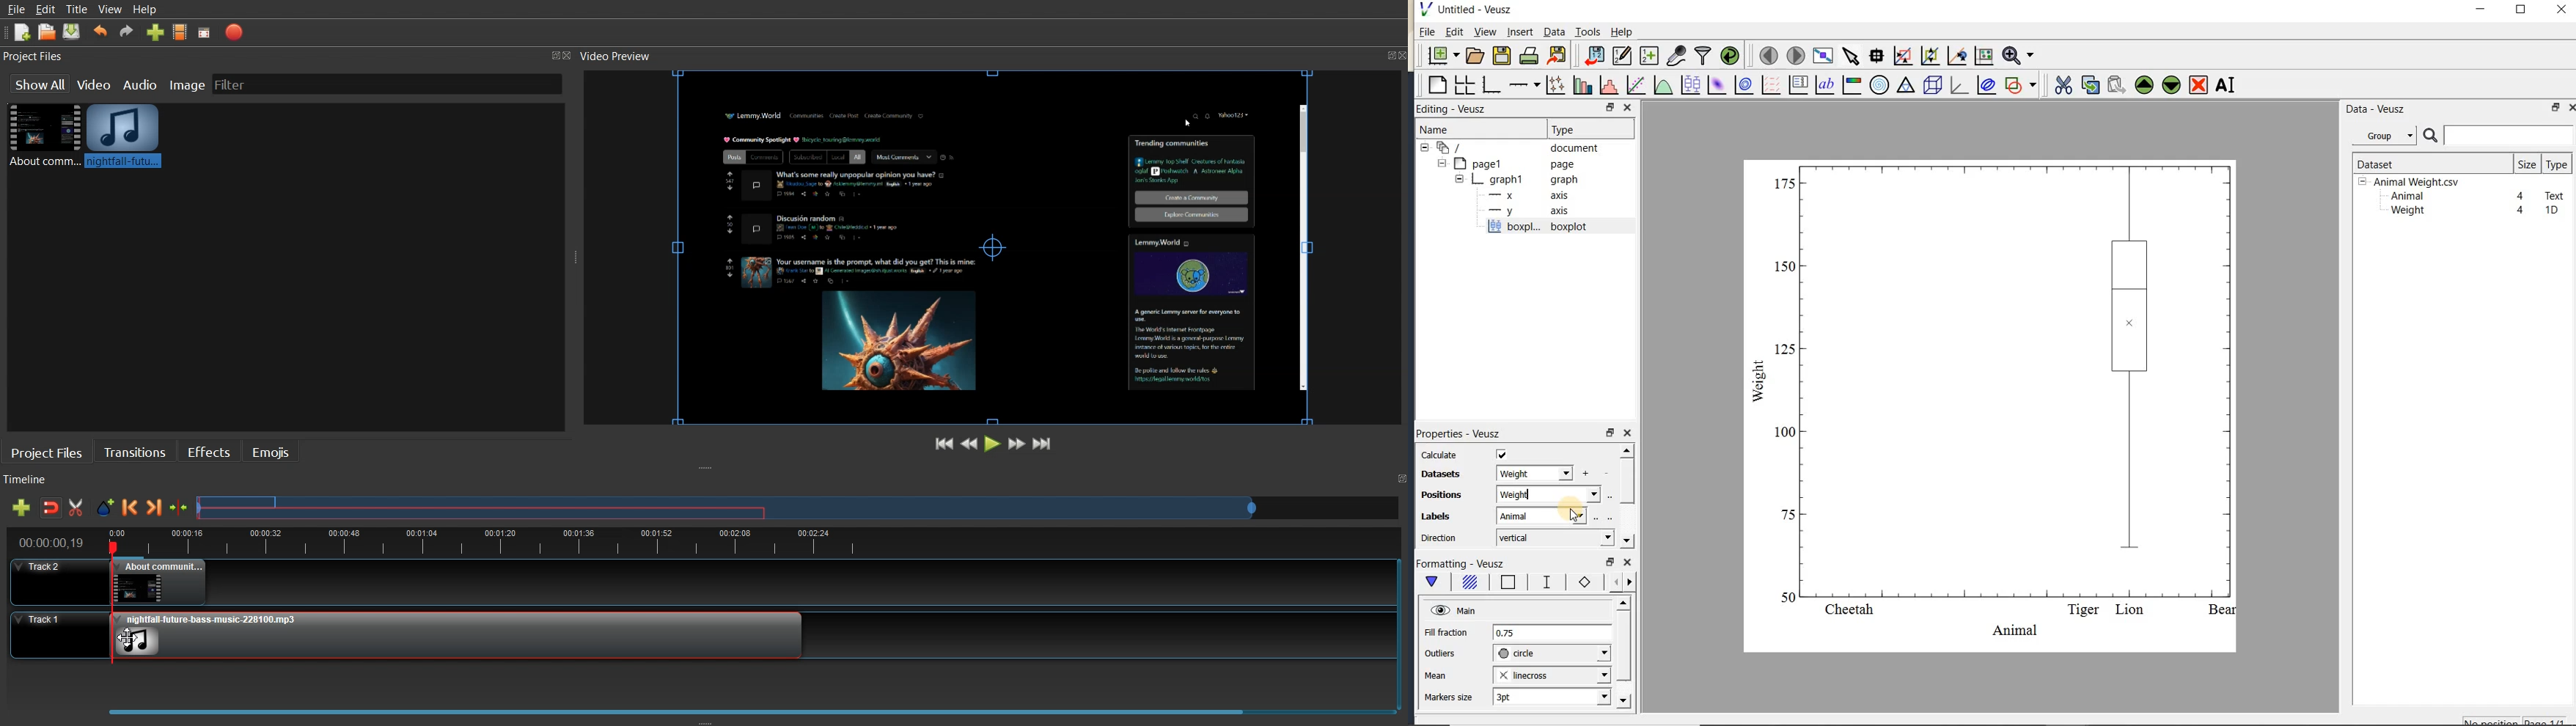  What do you see at coordinates (1610, 433) in the screenshot?
I see `restore` at bounding box center [1610, 433].